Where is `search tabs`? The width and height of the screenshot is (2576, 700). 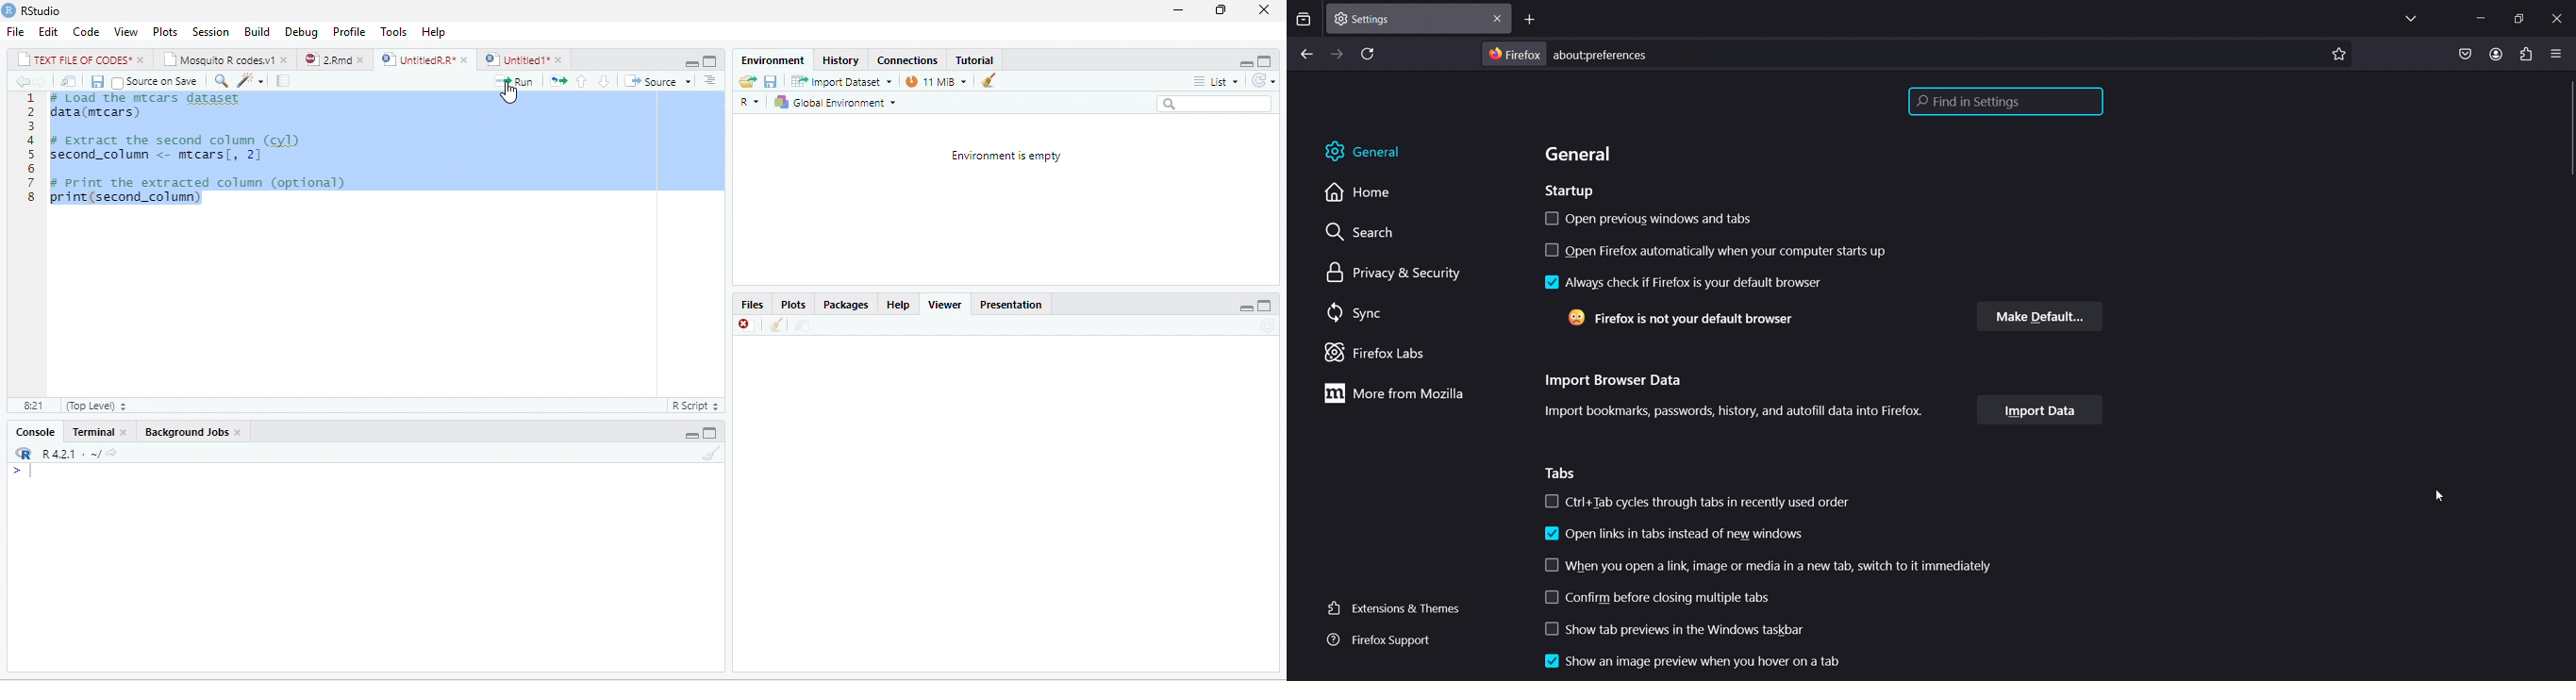
search tabs is located at coordinates (1304, 20).